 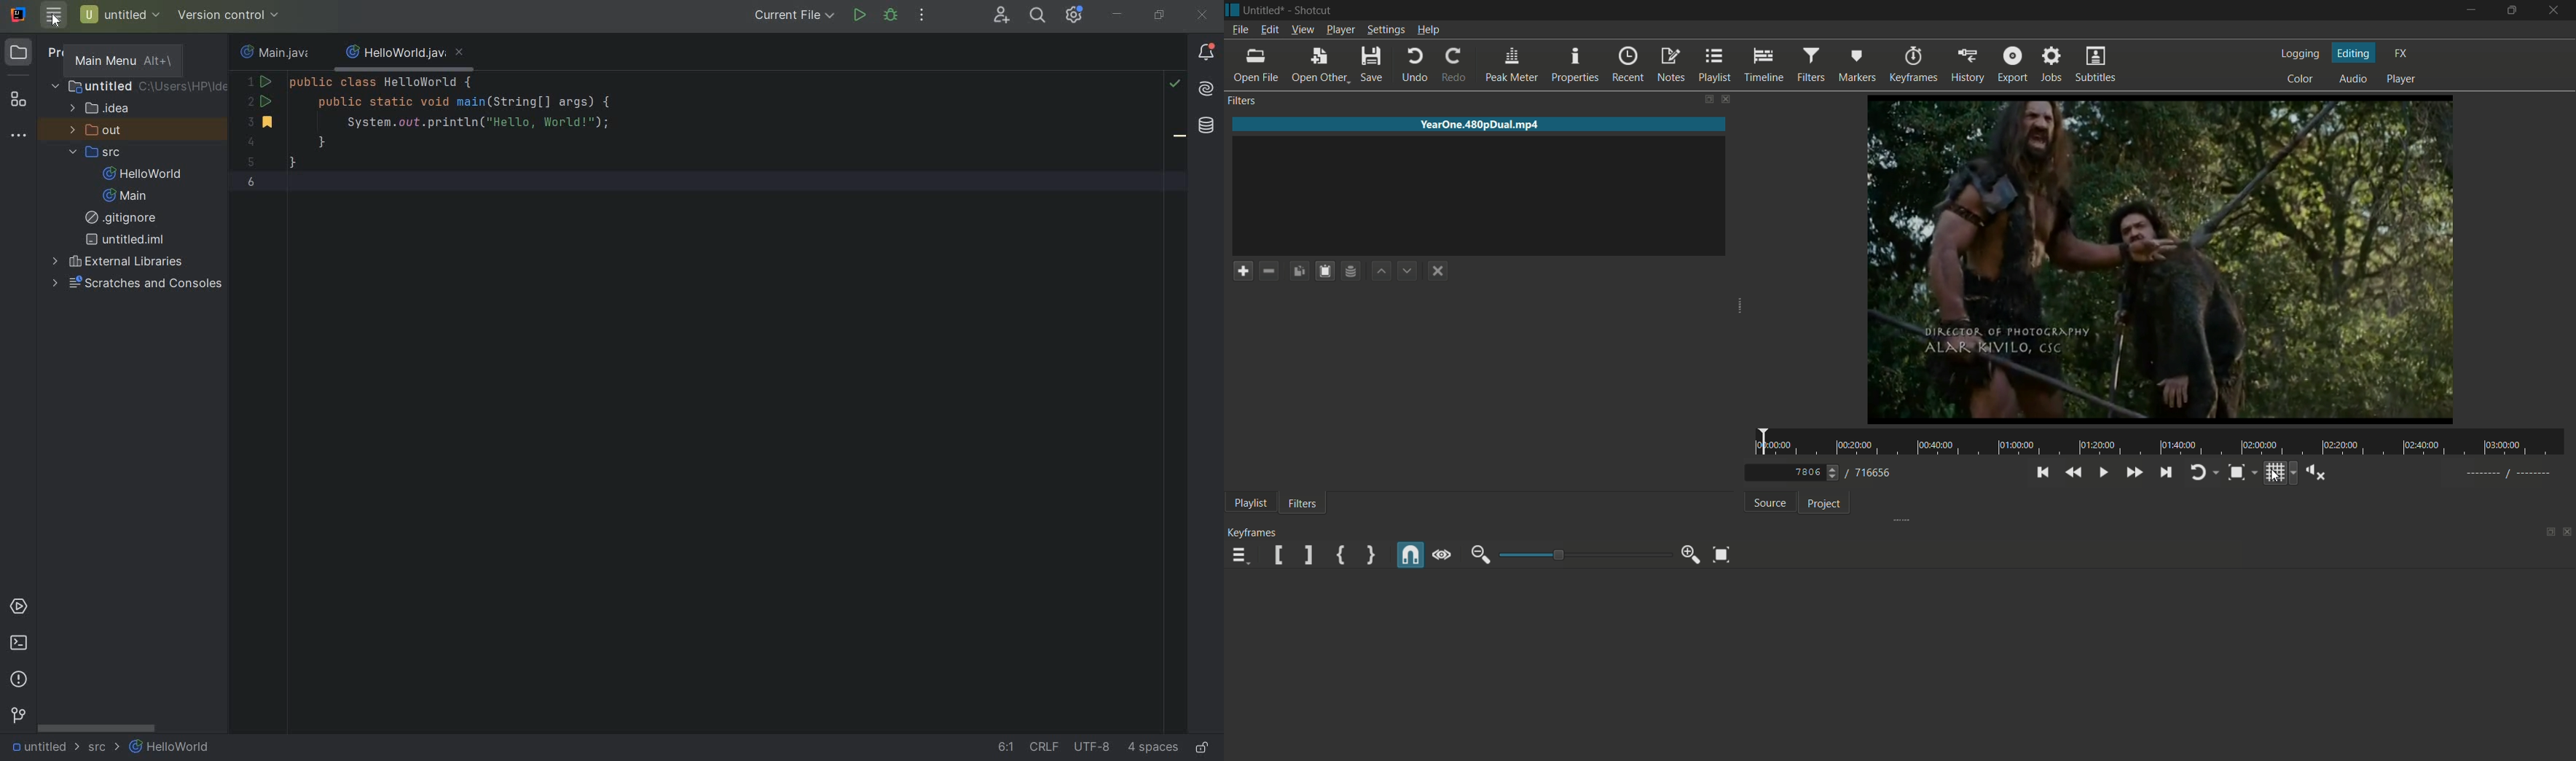 What do you see at coordinates (1669, 64) in the screenshot?
I see `notes` at bounding box center [1669, 64].